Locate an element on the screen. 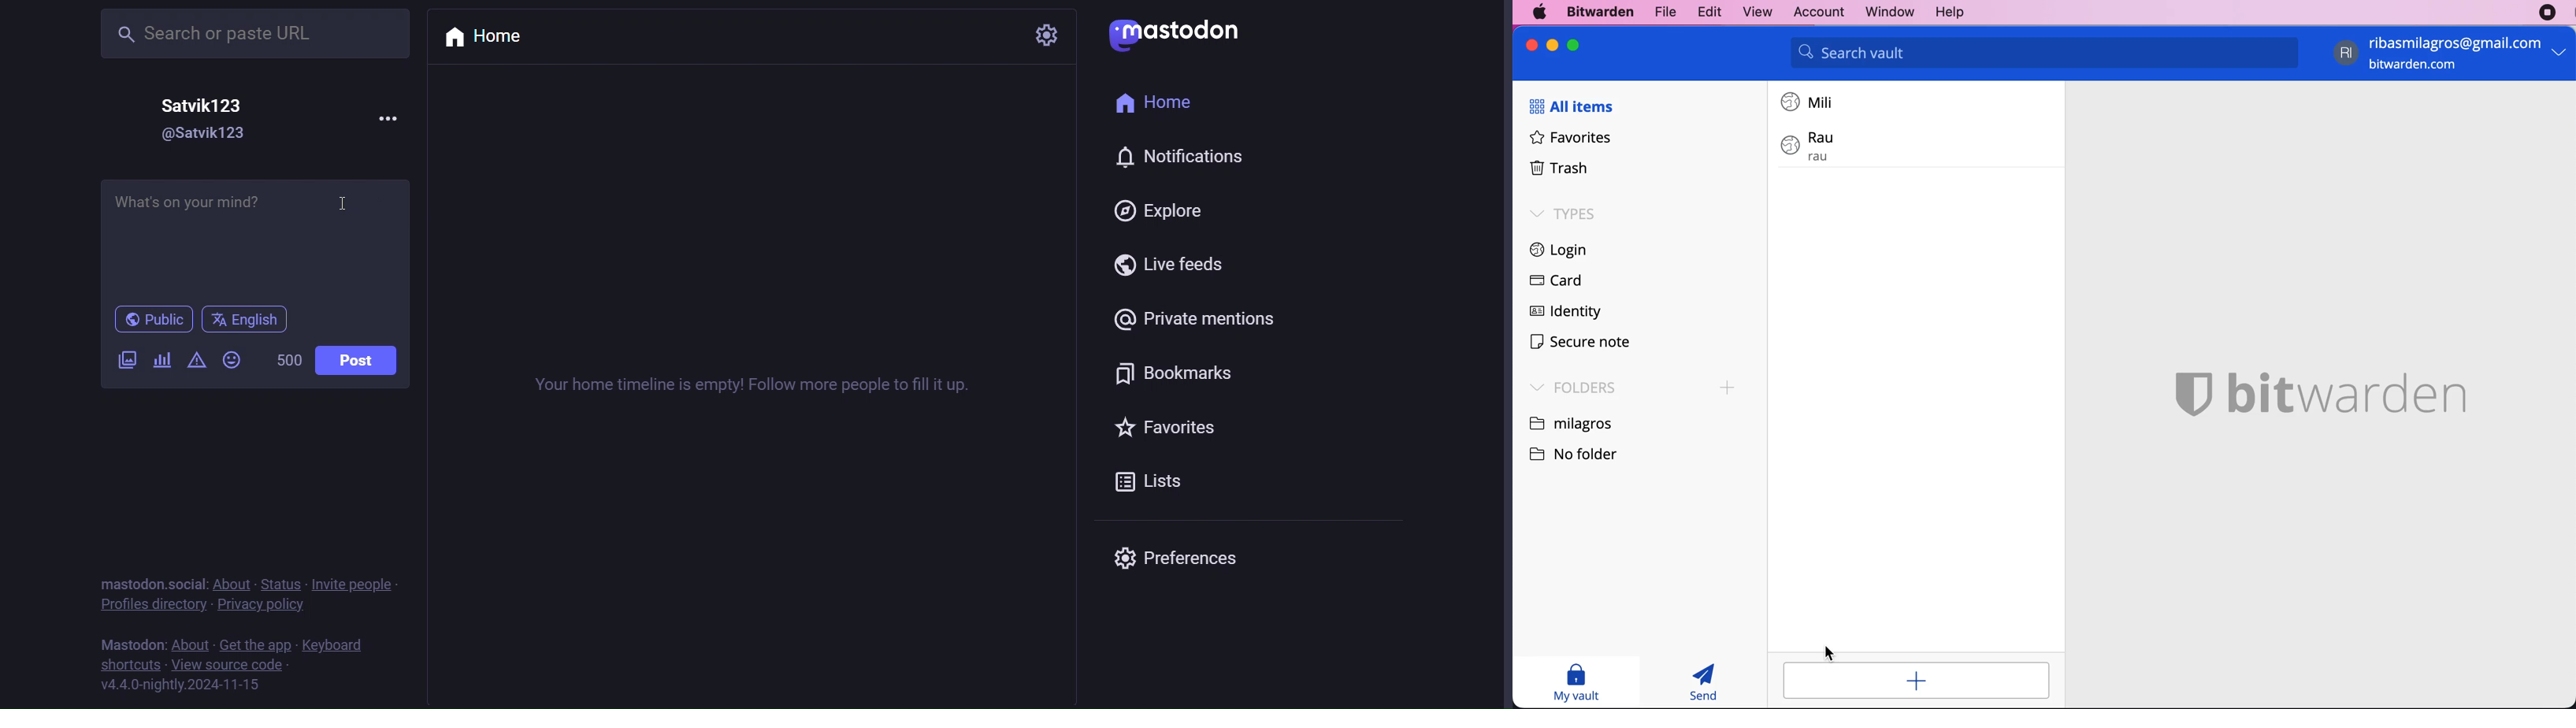 The image size is (2576, 728). shortcut is located at coordinates (130, 666).